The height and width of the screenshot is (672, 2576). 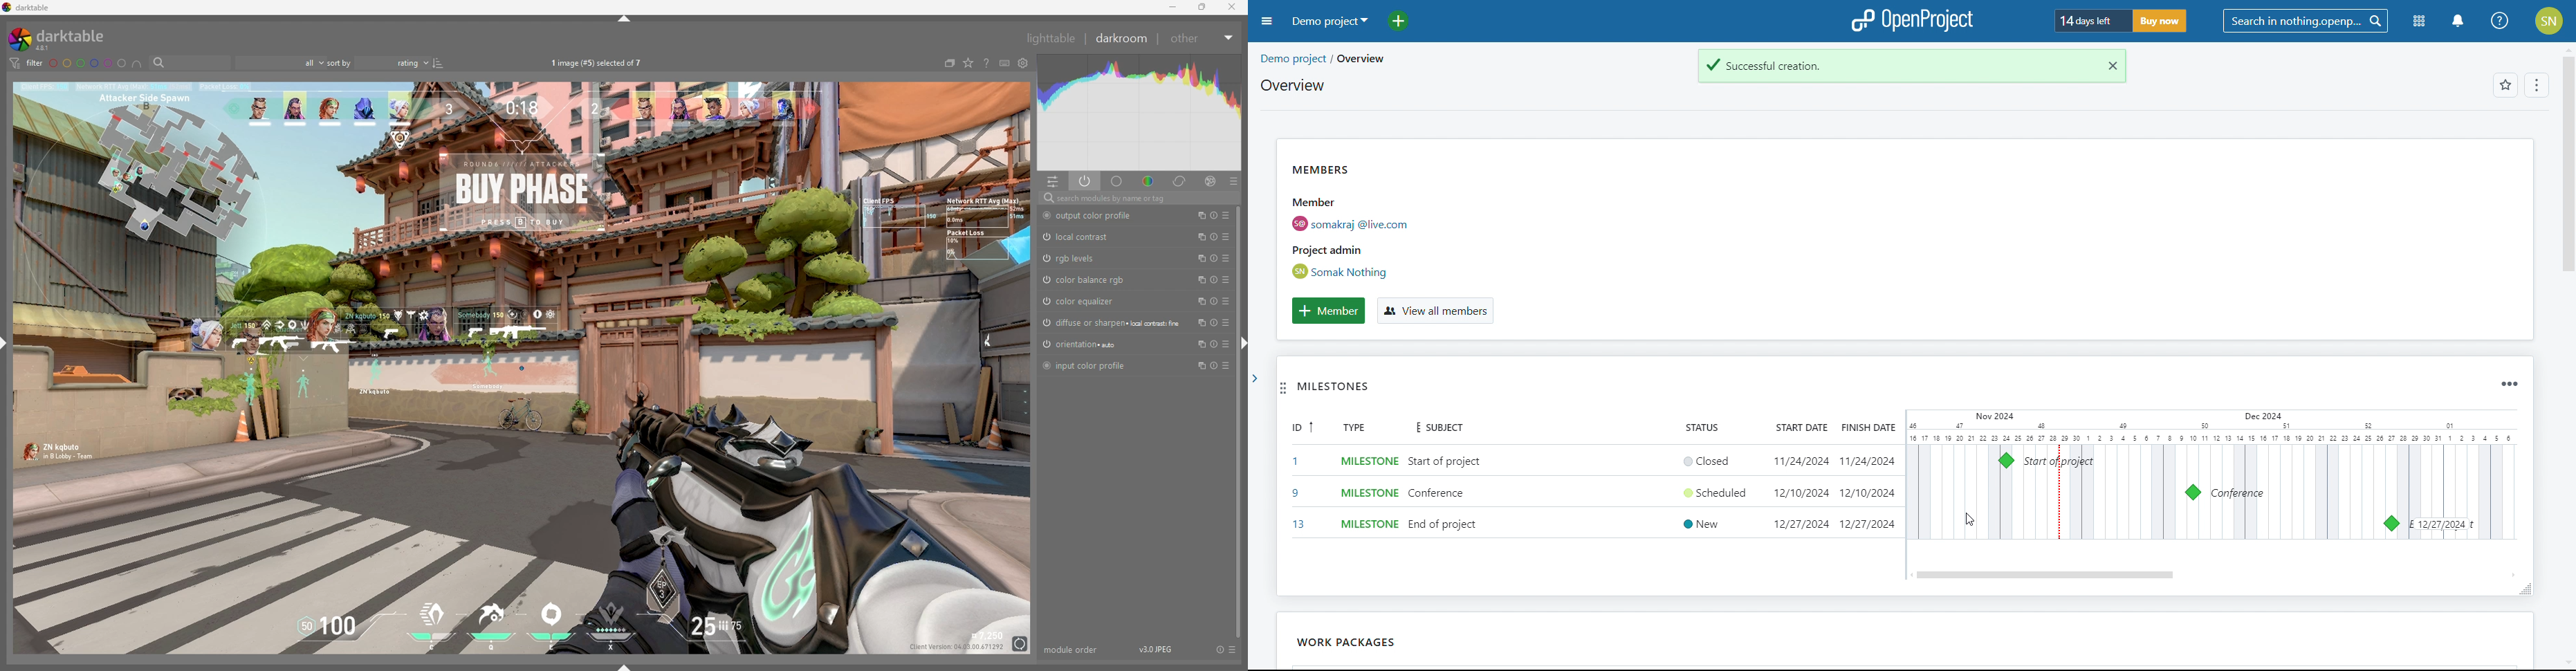 What do you see at coordinates (1220, 649) in the screenshot?
I see `reset` at bounding box center [1220, 649].